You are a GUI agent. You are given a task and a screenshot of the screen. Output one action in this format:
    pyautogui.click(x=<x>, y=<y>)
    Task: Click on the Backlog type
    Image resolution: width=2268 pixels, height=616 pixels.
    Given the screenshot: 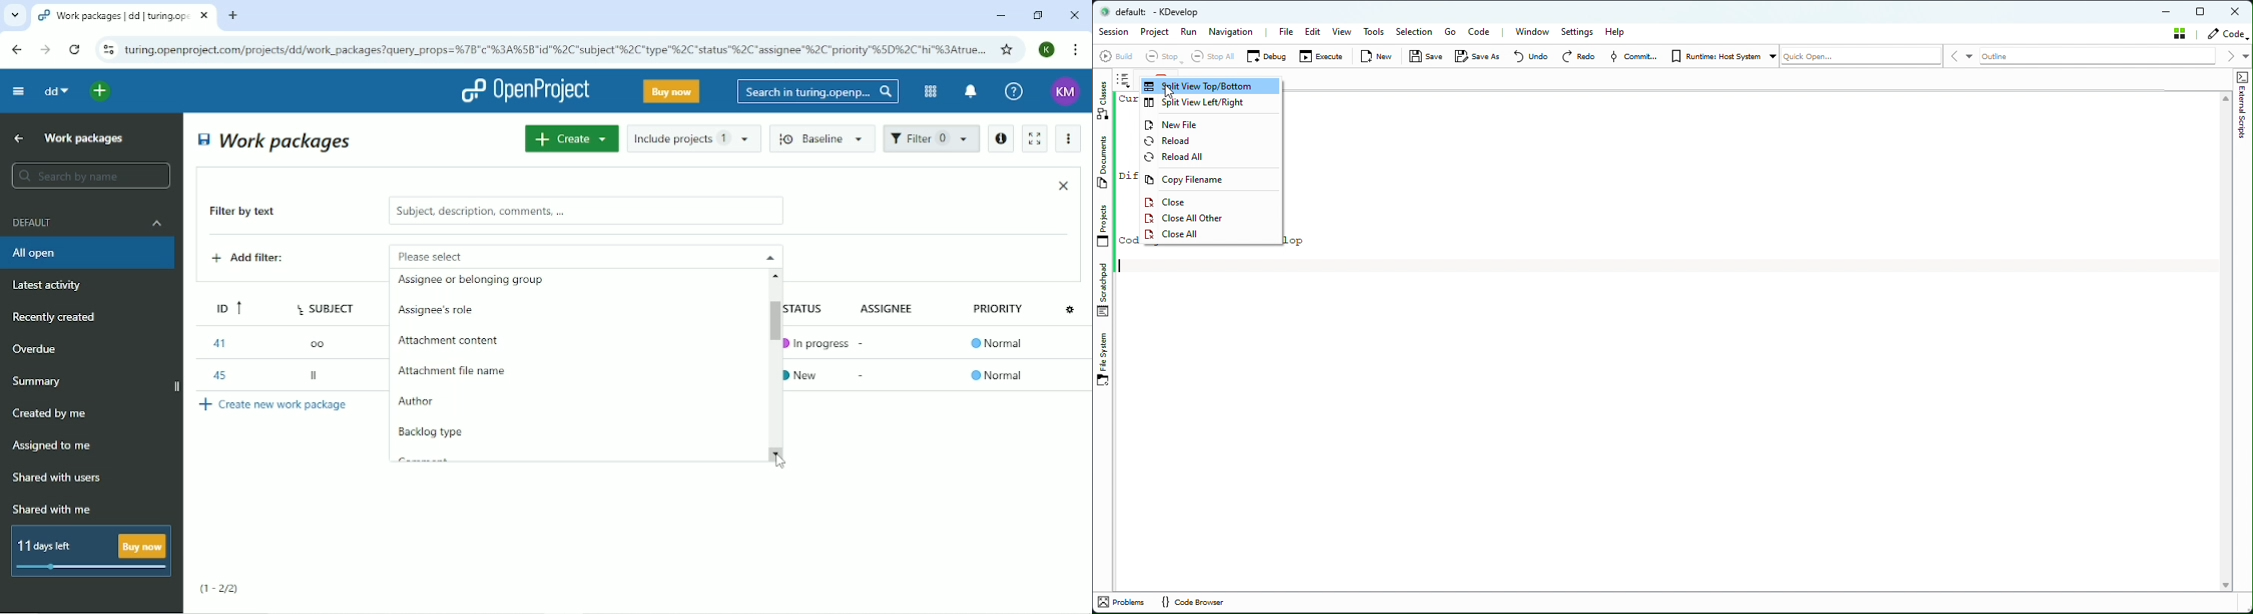 What is the action you would take?
    pyautogui.click(x=433, y=432)
    